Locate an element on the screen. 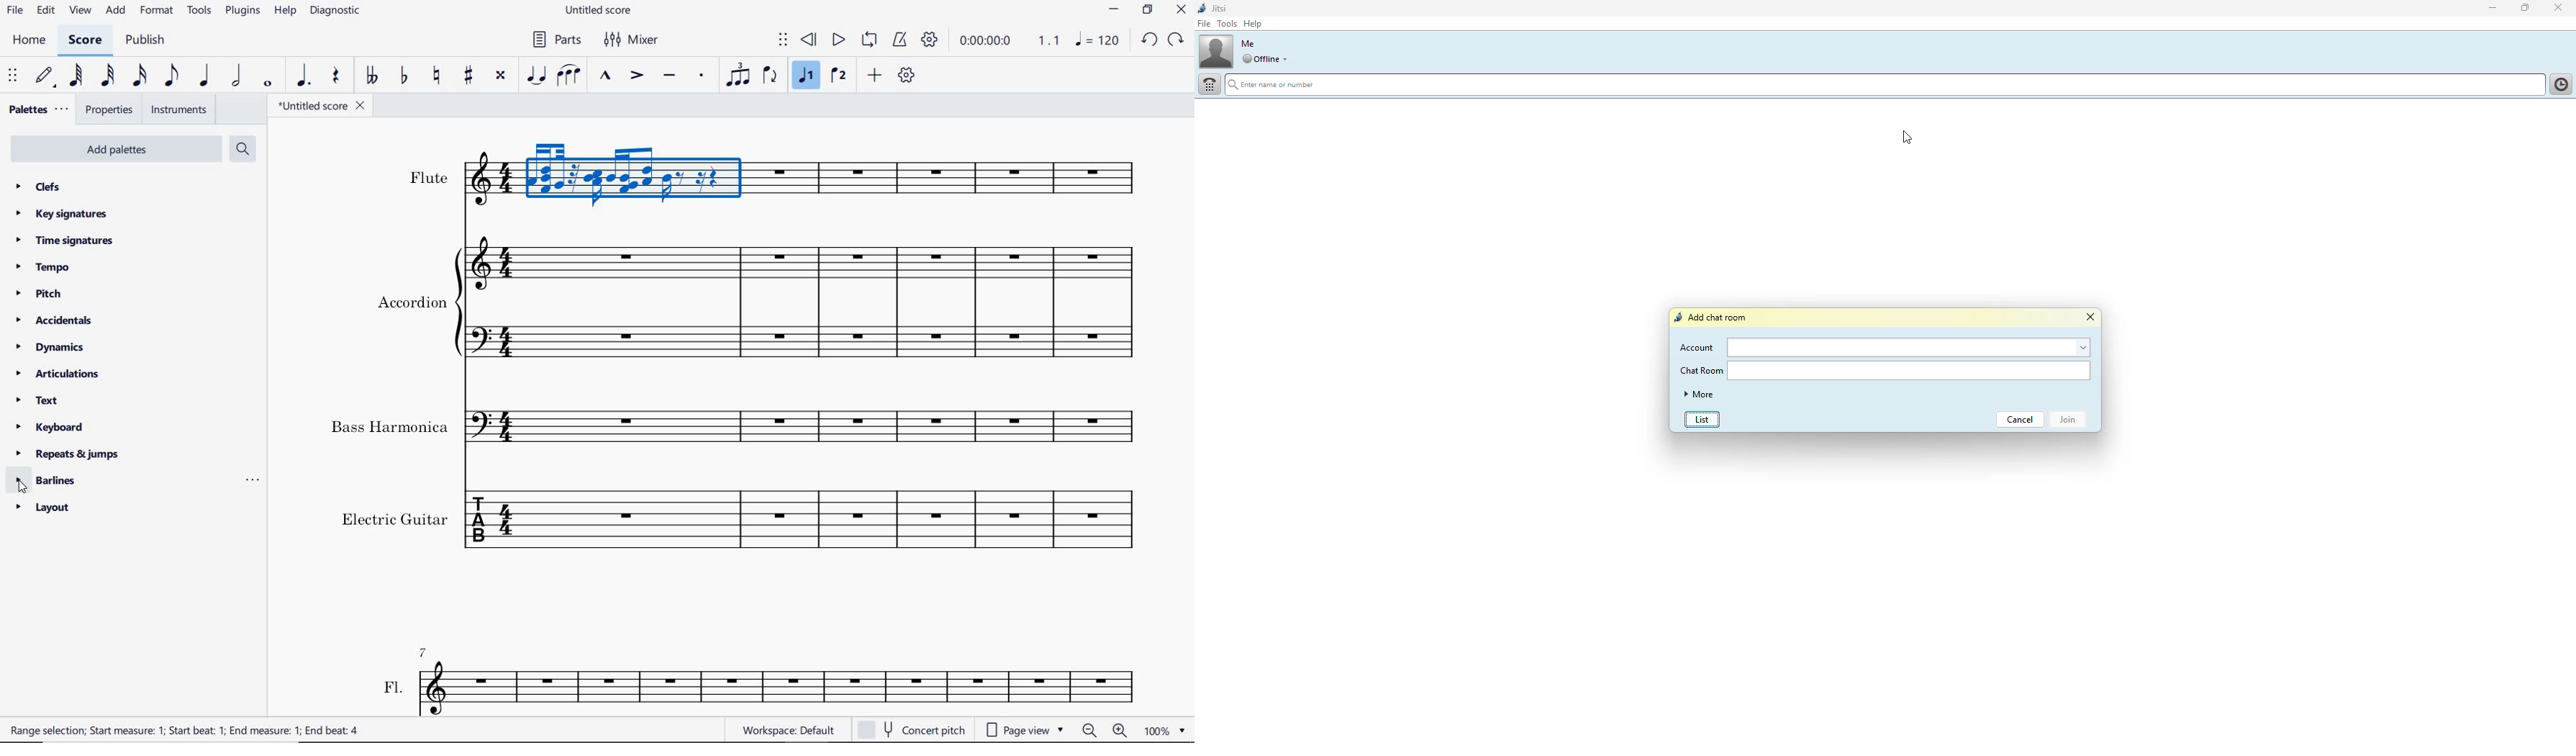 The height and width of the screenshot is (756, 2576). accent is located at coordinates (637, 76).